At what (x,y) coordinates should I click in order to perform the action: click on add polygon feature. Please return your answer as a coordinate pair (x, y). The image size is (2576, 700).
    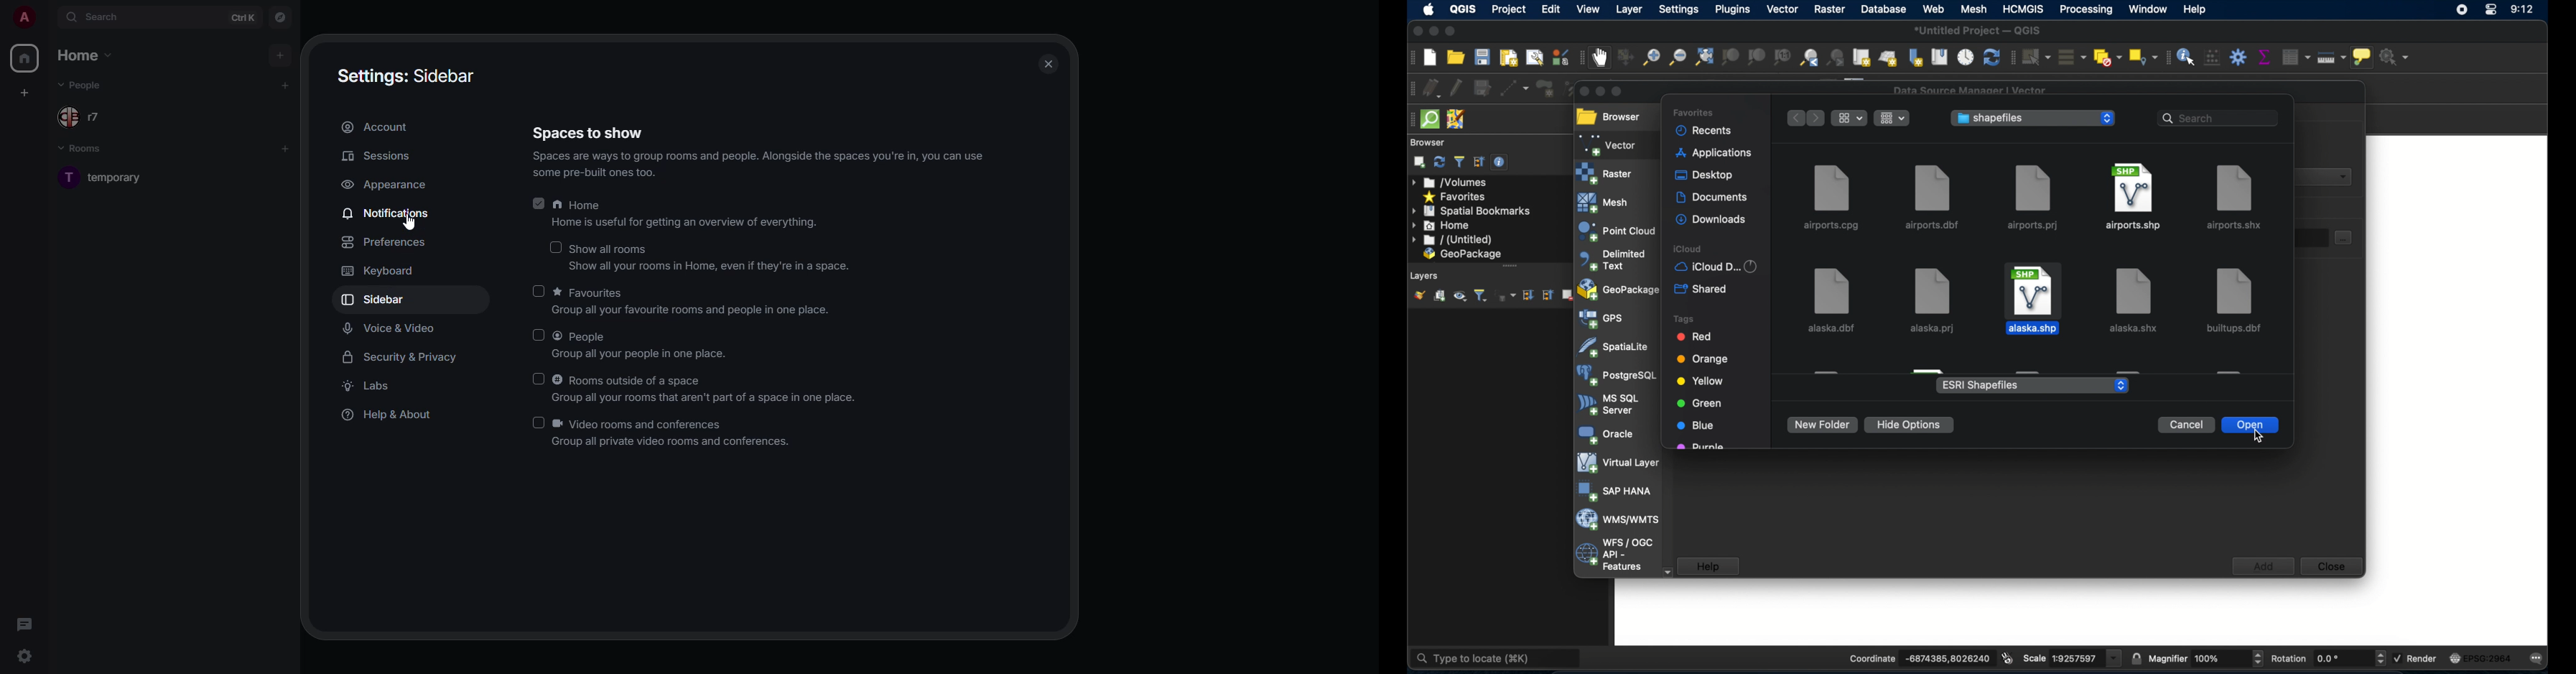
    Looking at the image, I should click on (1543, 87).